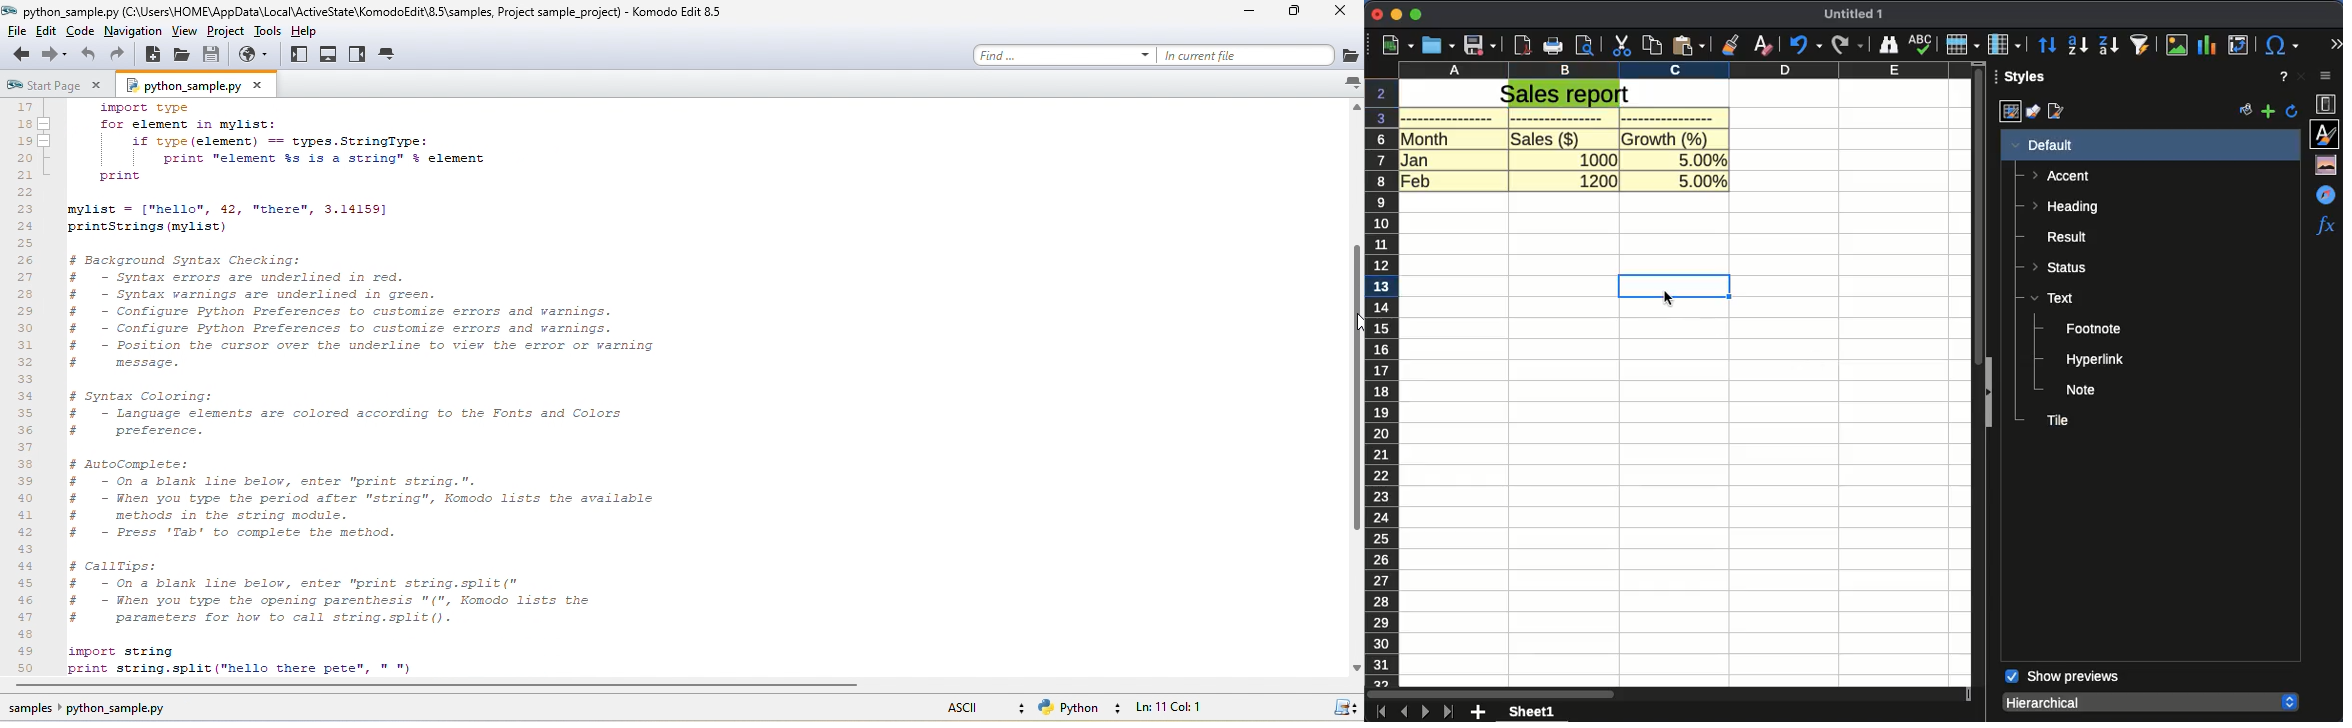 The width and height of the screenshot is (2352, 728). What do you see at coordinates (1532, 711) in the screenshot?
I see `sheet 1` at bounding box center [1532, 711].